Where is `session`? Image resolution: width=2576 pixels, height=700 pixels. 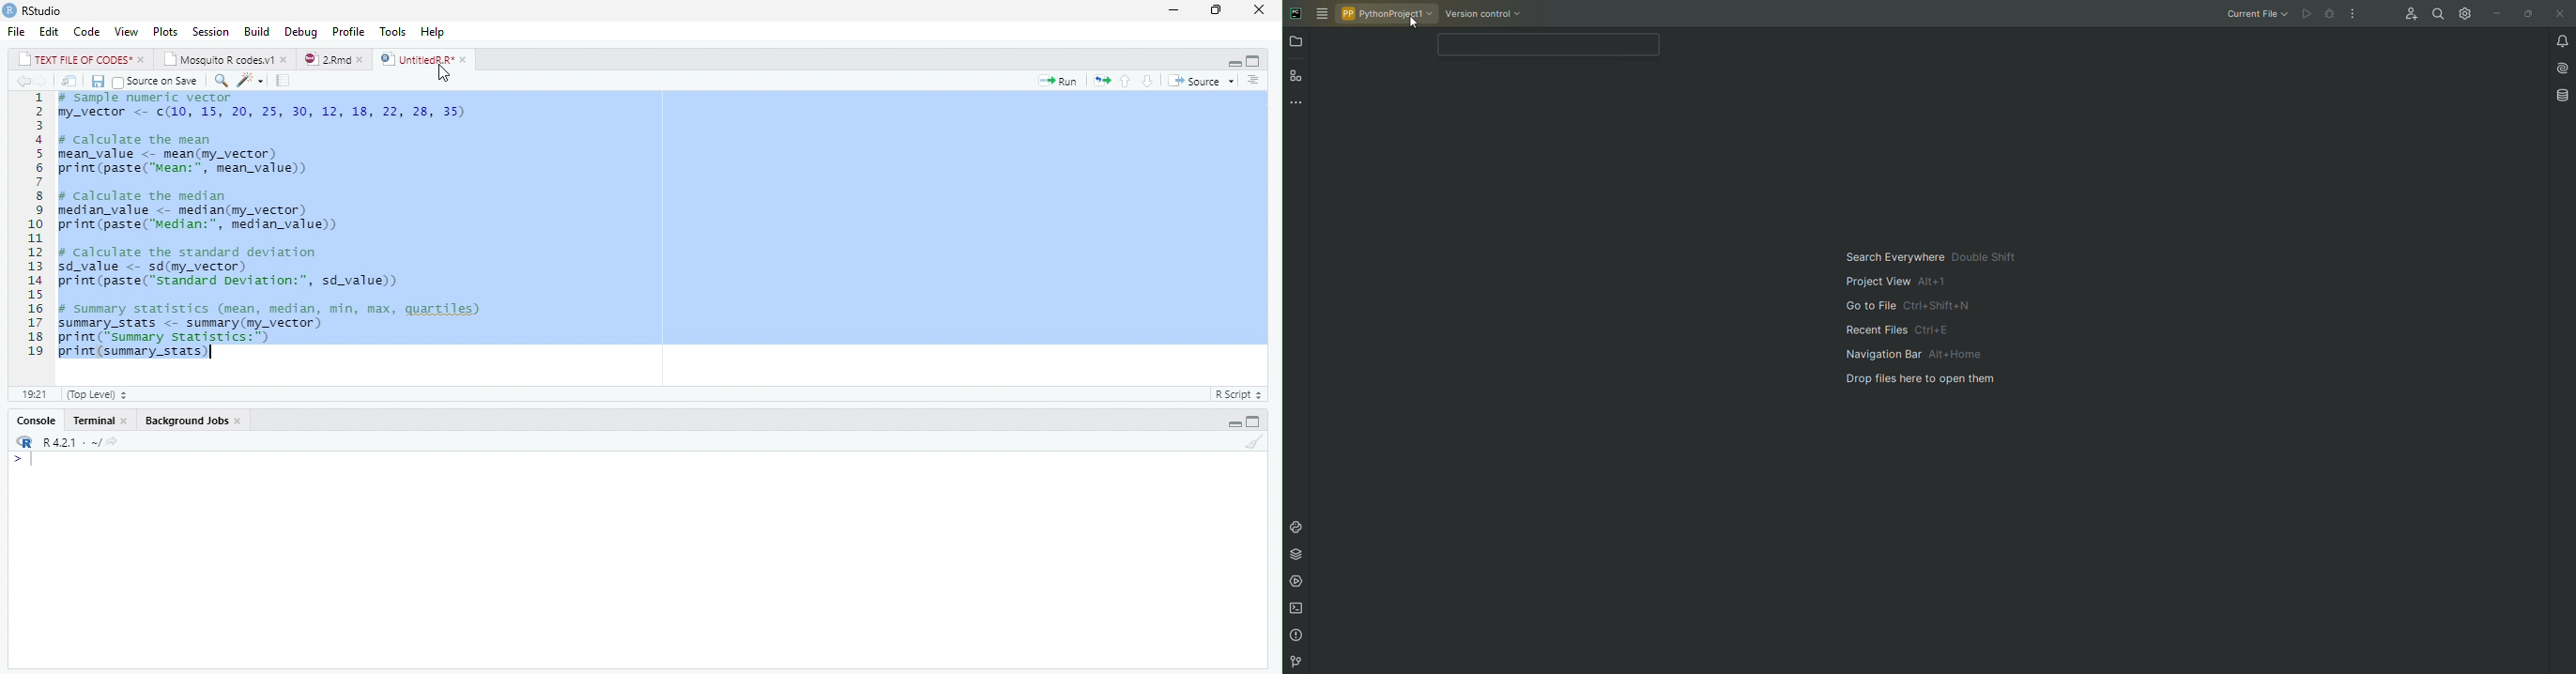
session is located at coordinates (210, 32).